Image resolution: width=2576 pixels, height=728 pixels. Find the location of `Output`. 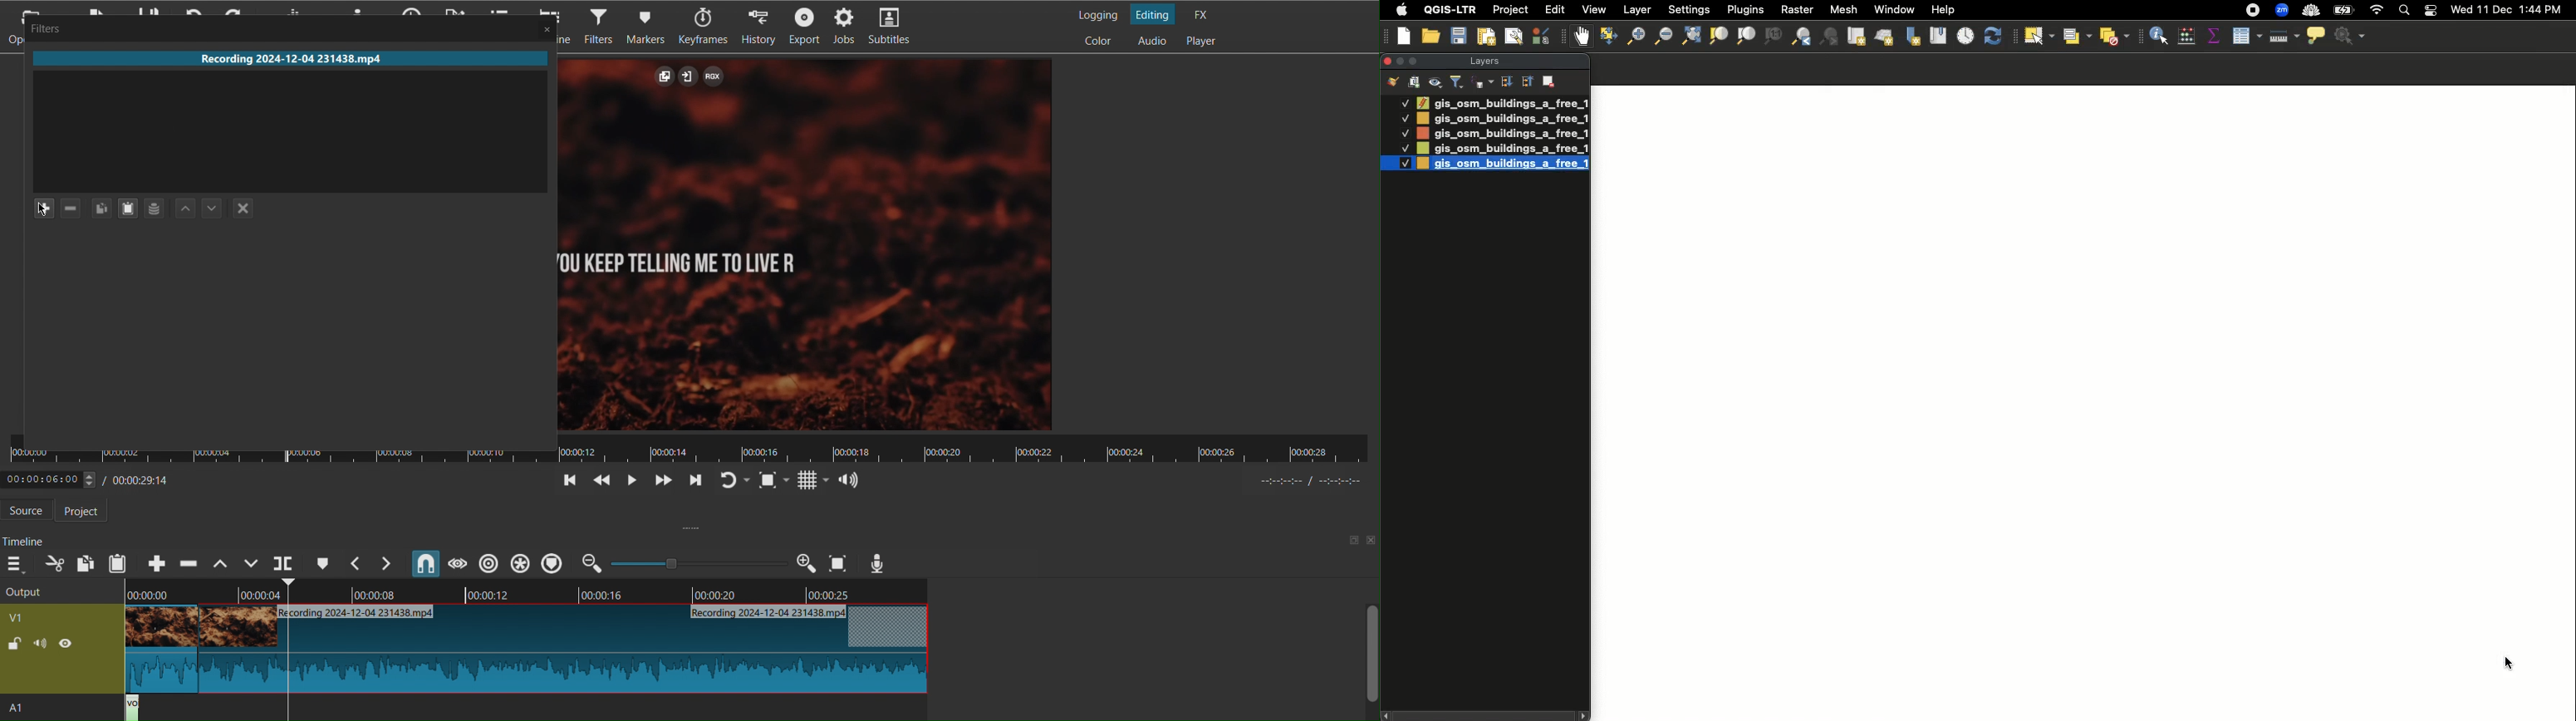

Output is located at coordinates (58, 591).